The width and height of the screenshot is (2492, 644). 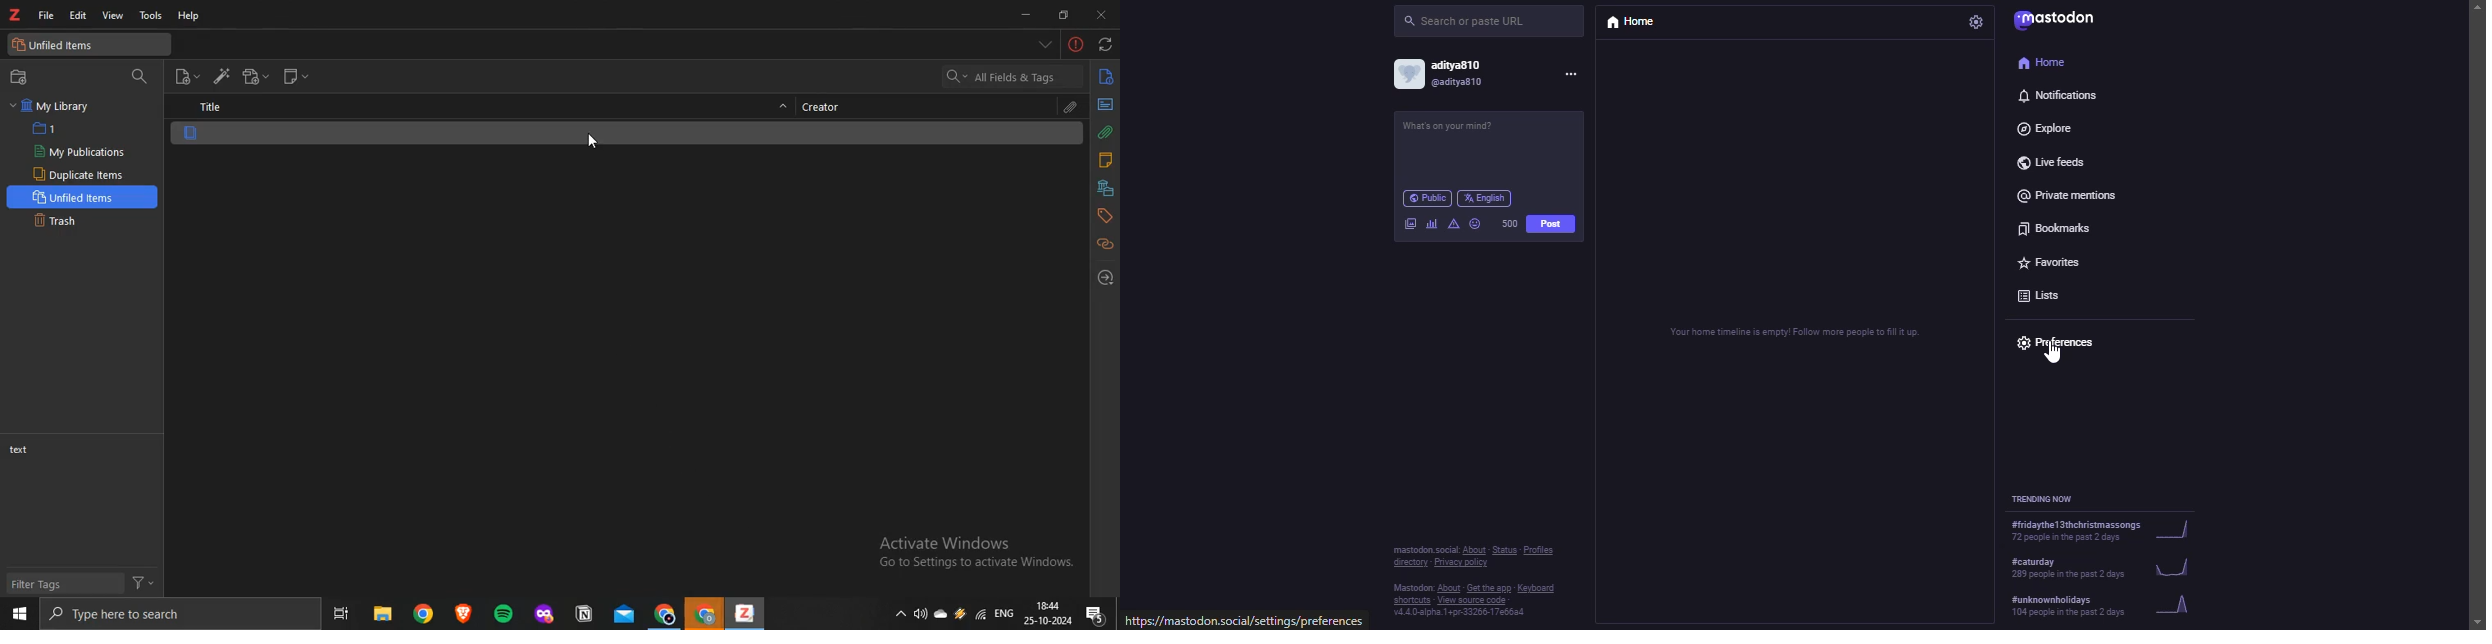 I want to click on title, so click(x=258, y=106).